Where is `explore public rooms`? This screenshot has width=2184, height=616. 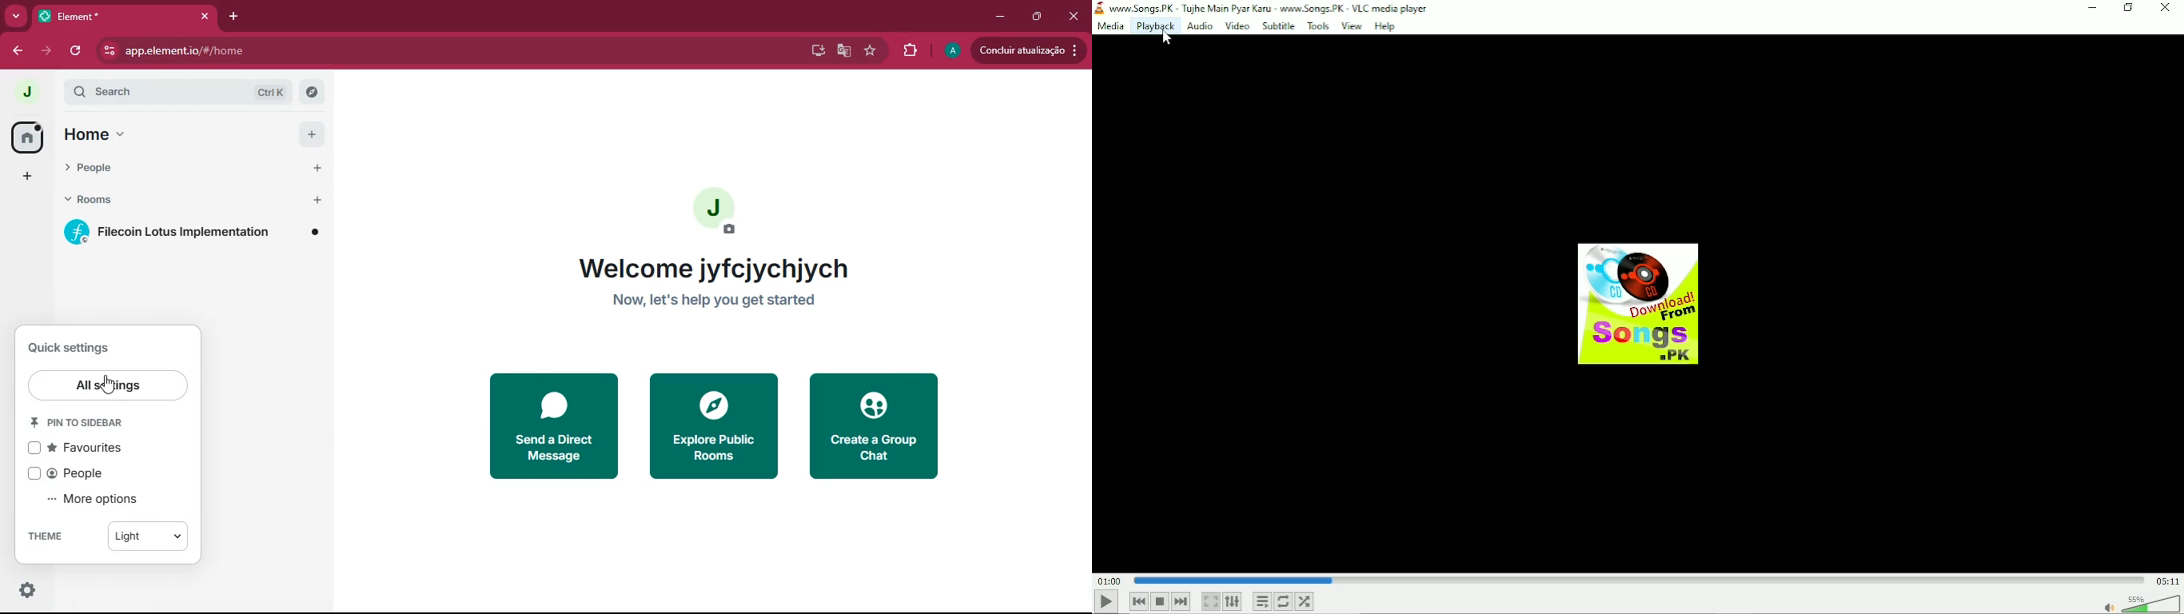
explore public rooms is located at coordinates (716, 426).